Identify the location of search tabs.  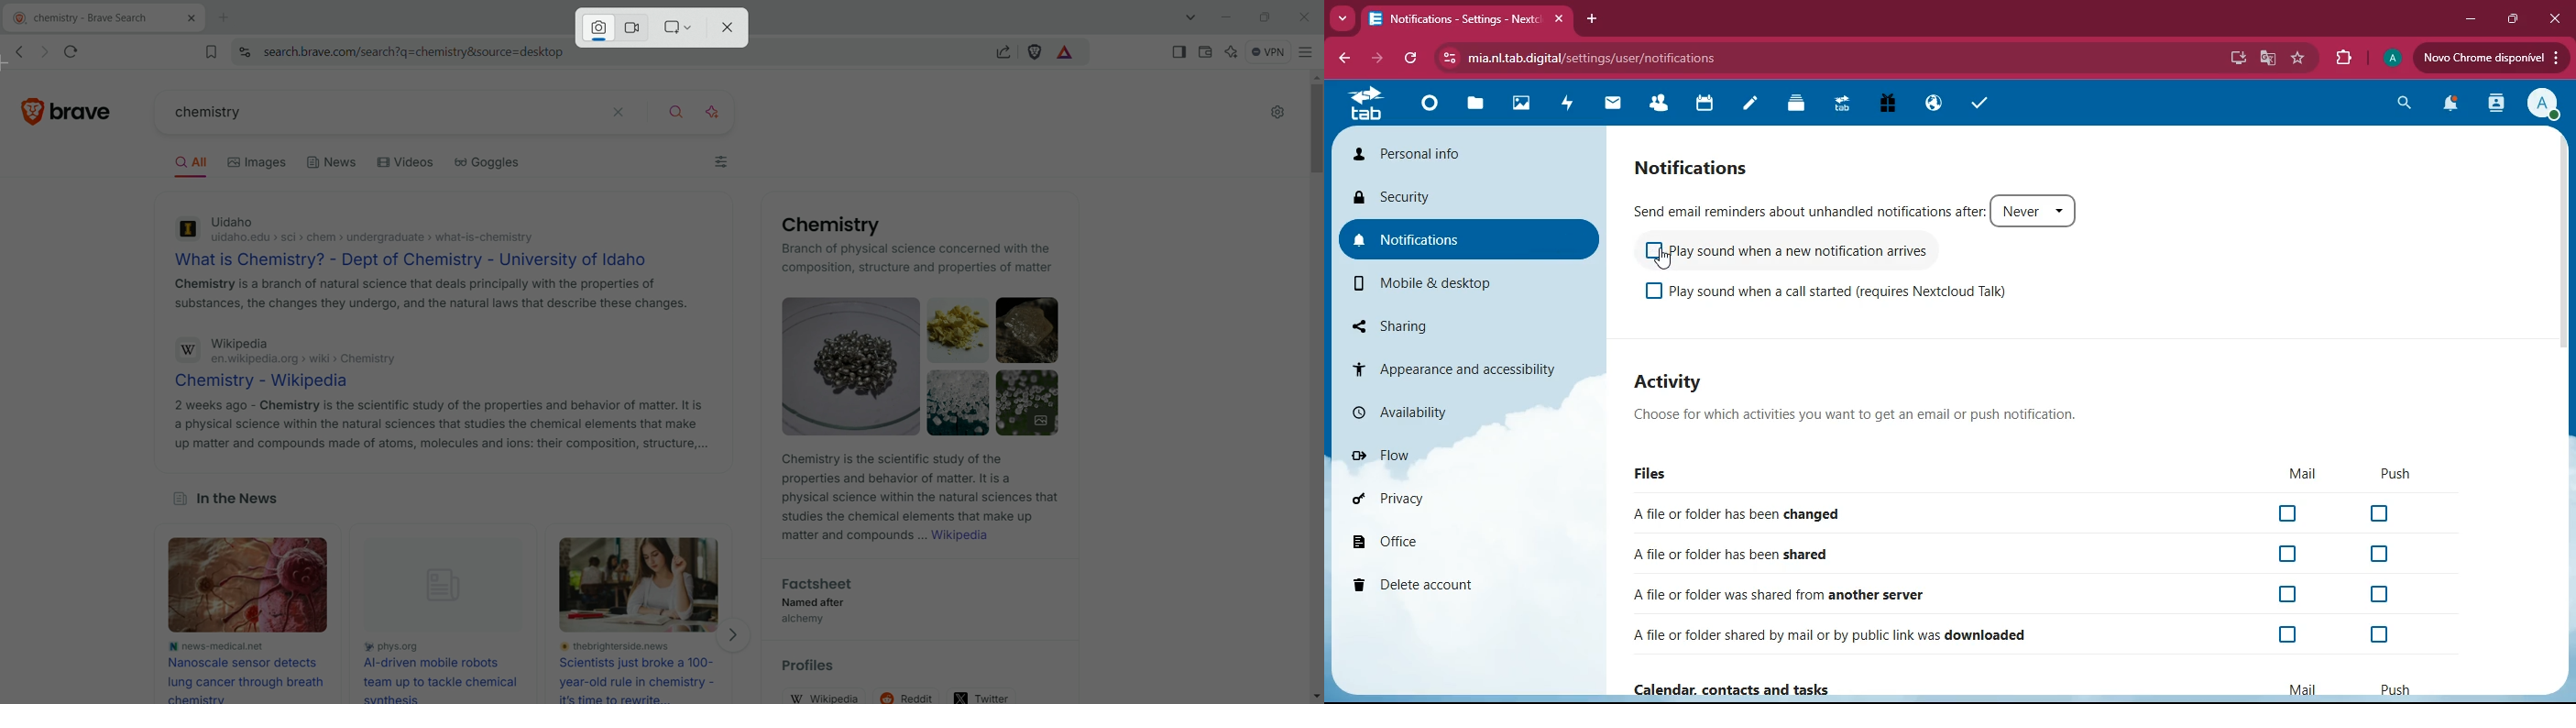
(1194, 17).